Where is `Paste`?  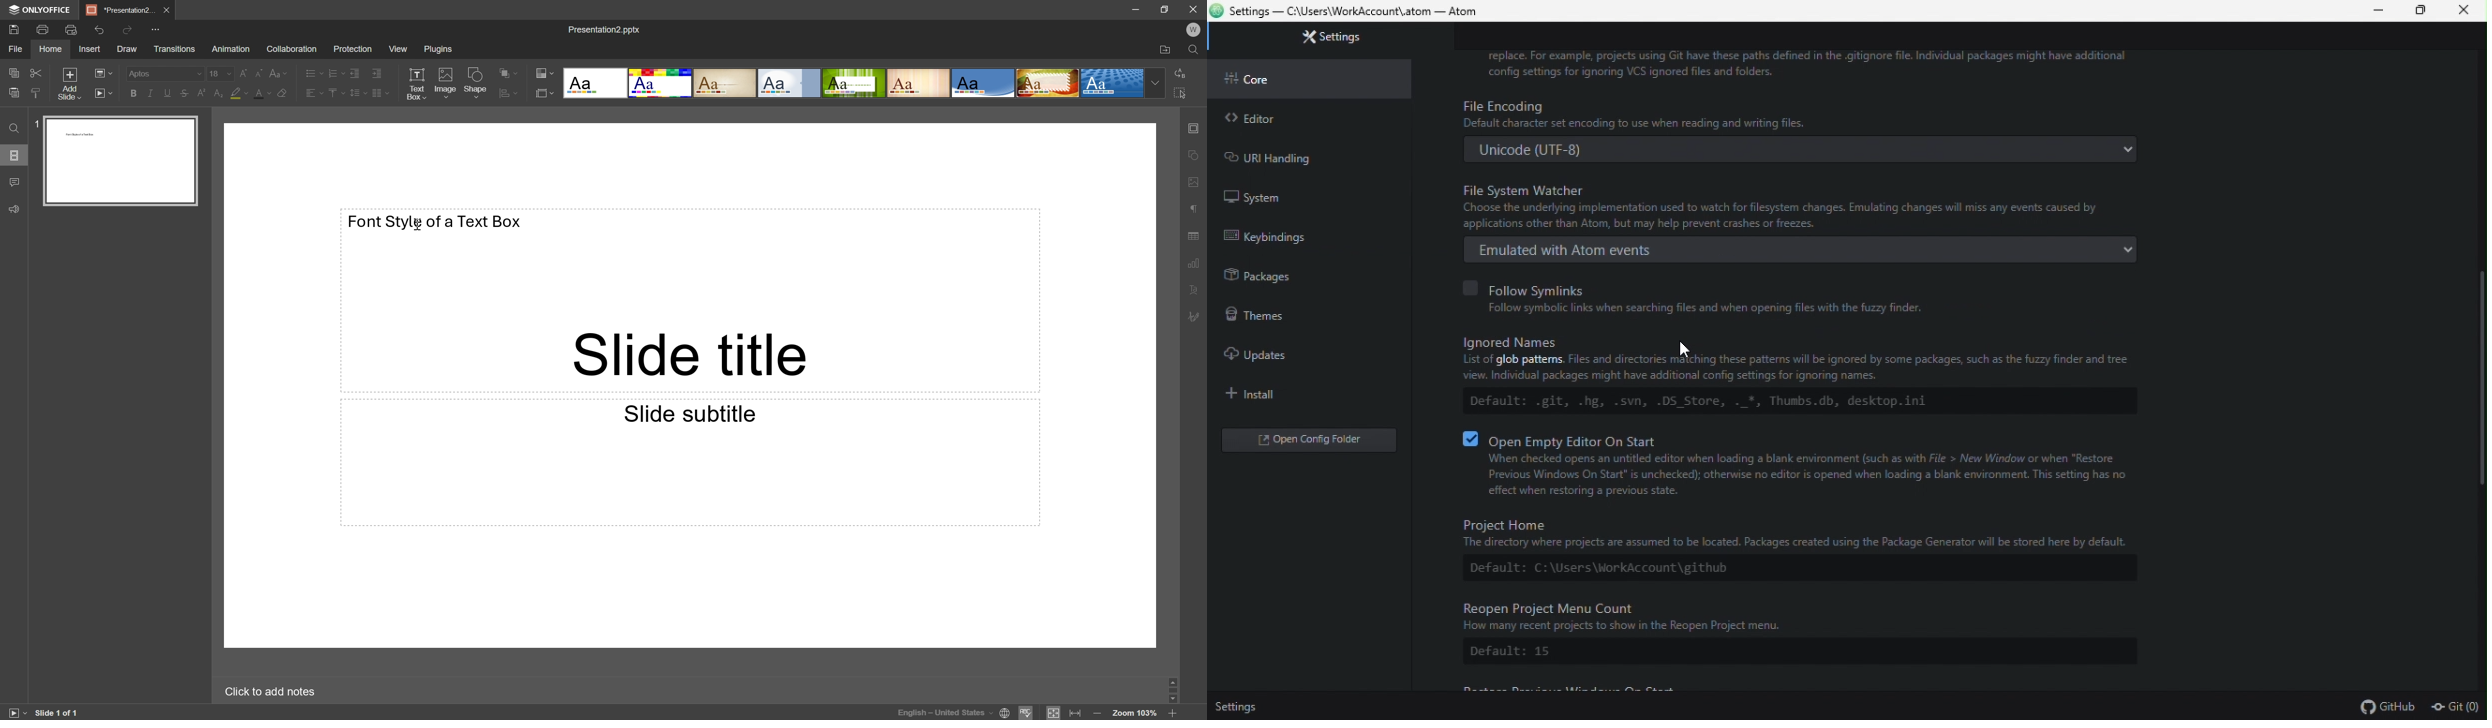
Paste is located at coordinates (14, 92).